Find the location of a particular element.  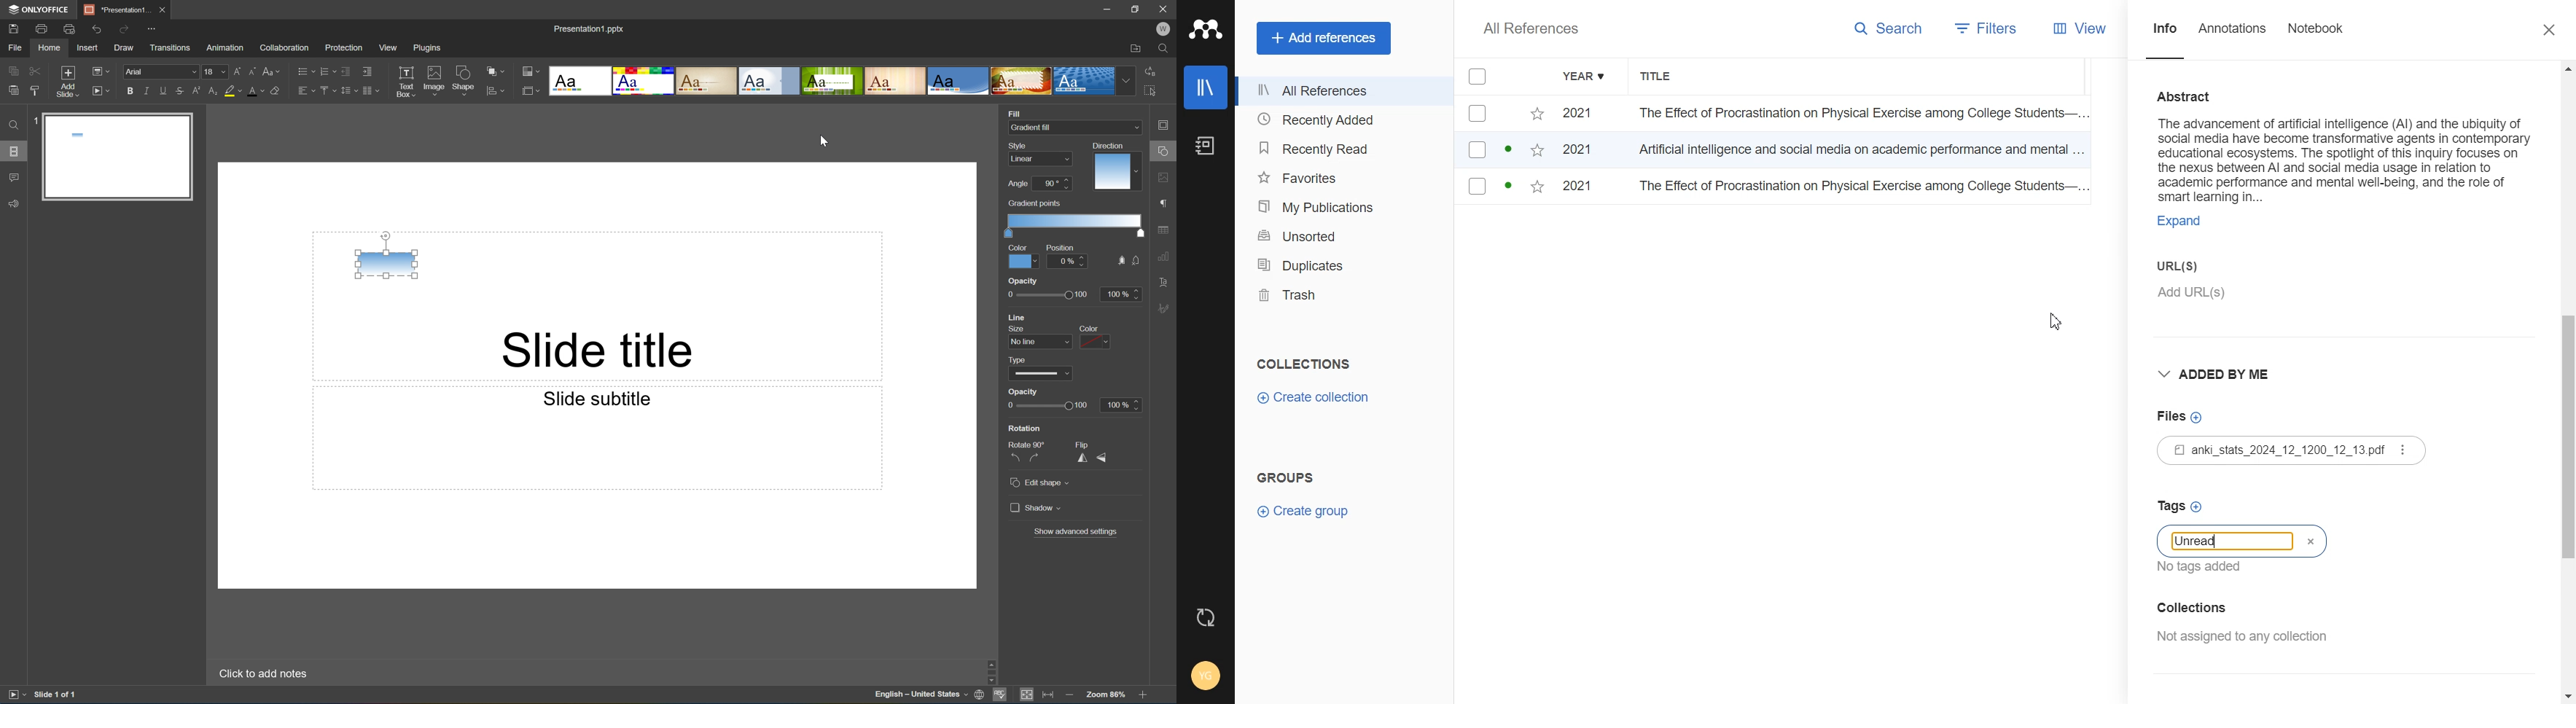

Recently added is located at coordinates (1343, 120).